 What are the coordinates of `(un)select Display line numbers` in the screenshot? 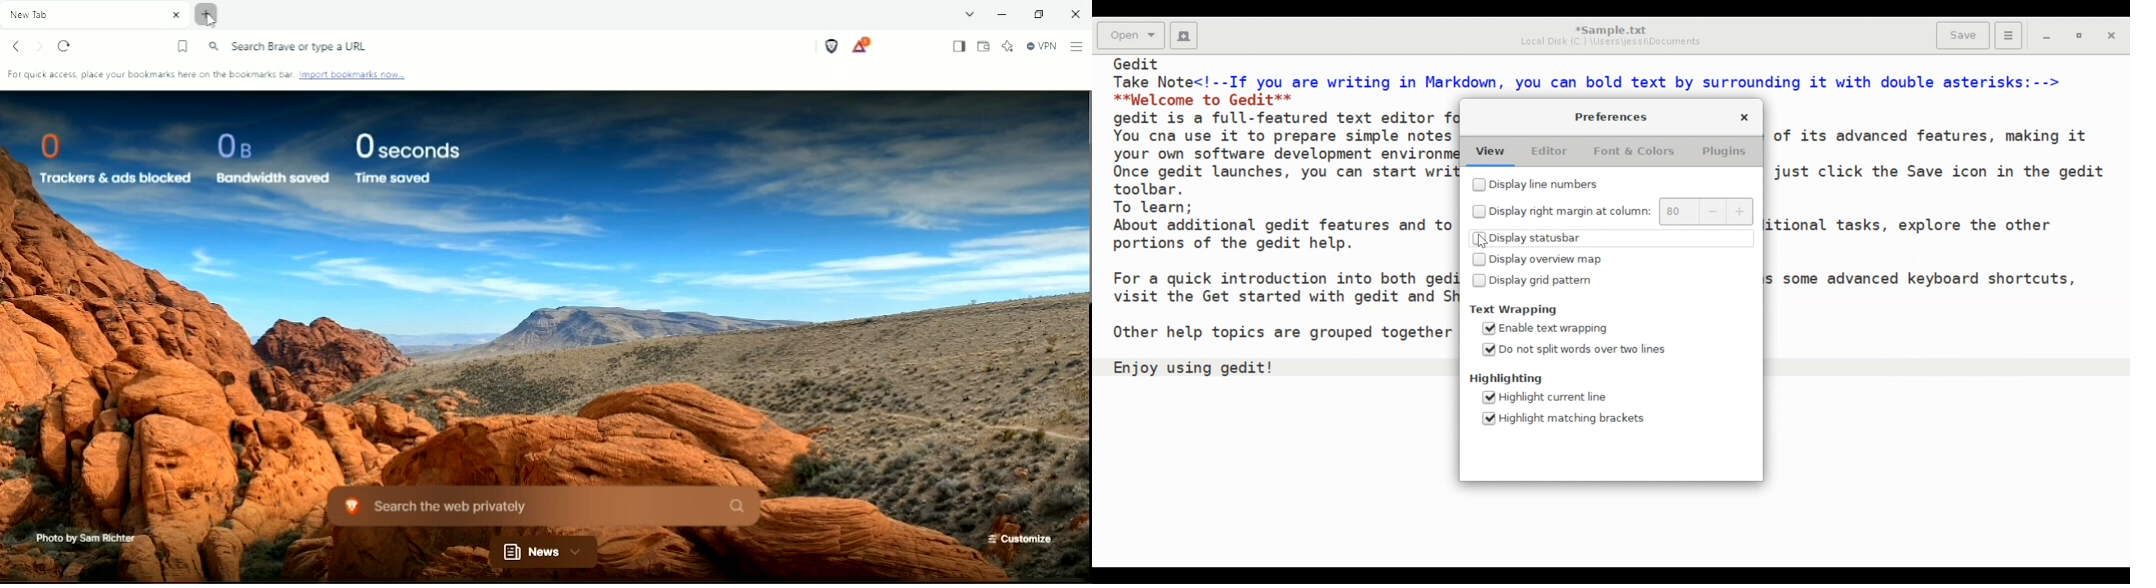 It's located at (1542, 184).